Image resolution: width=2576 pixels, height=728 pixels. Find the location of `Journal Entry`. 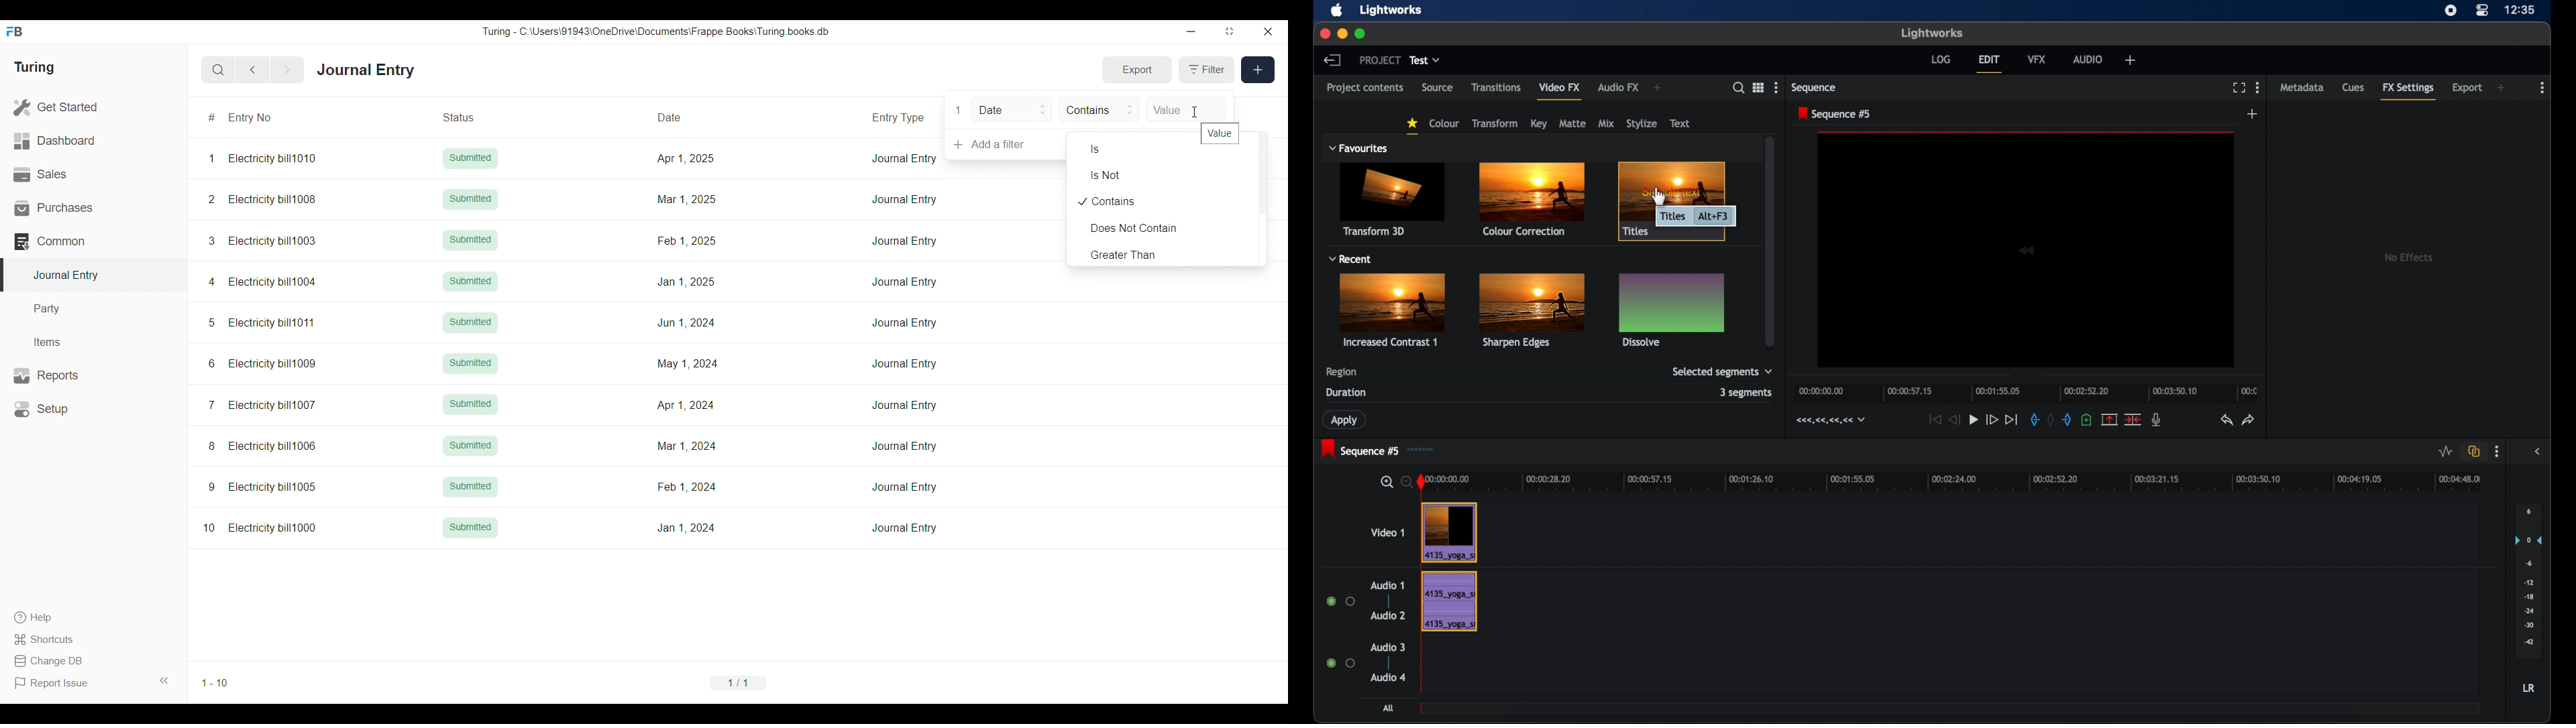

Journal Entry is located at coordinates (904, 322).